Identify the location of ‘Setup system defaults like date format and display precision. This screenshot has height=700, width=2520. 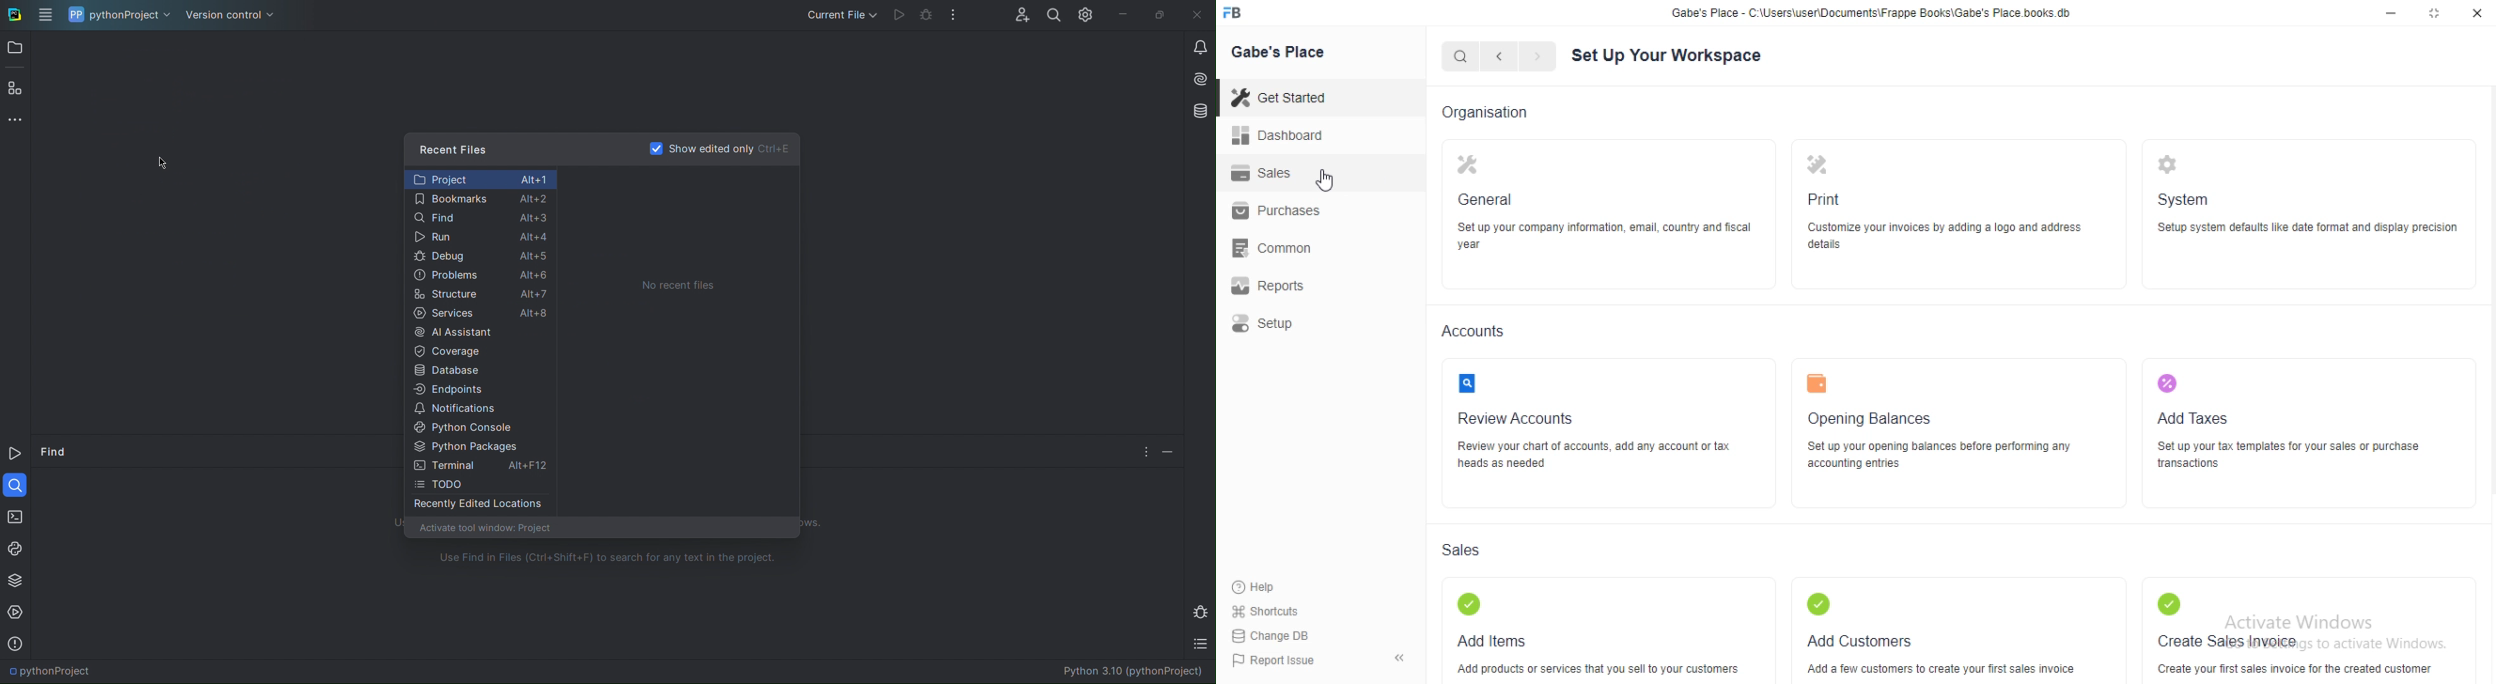
(2308, 229).